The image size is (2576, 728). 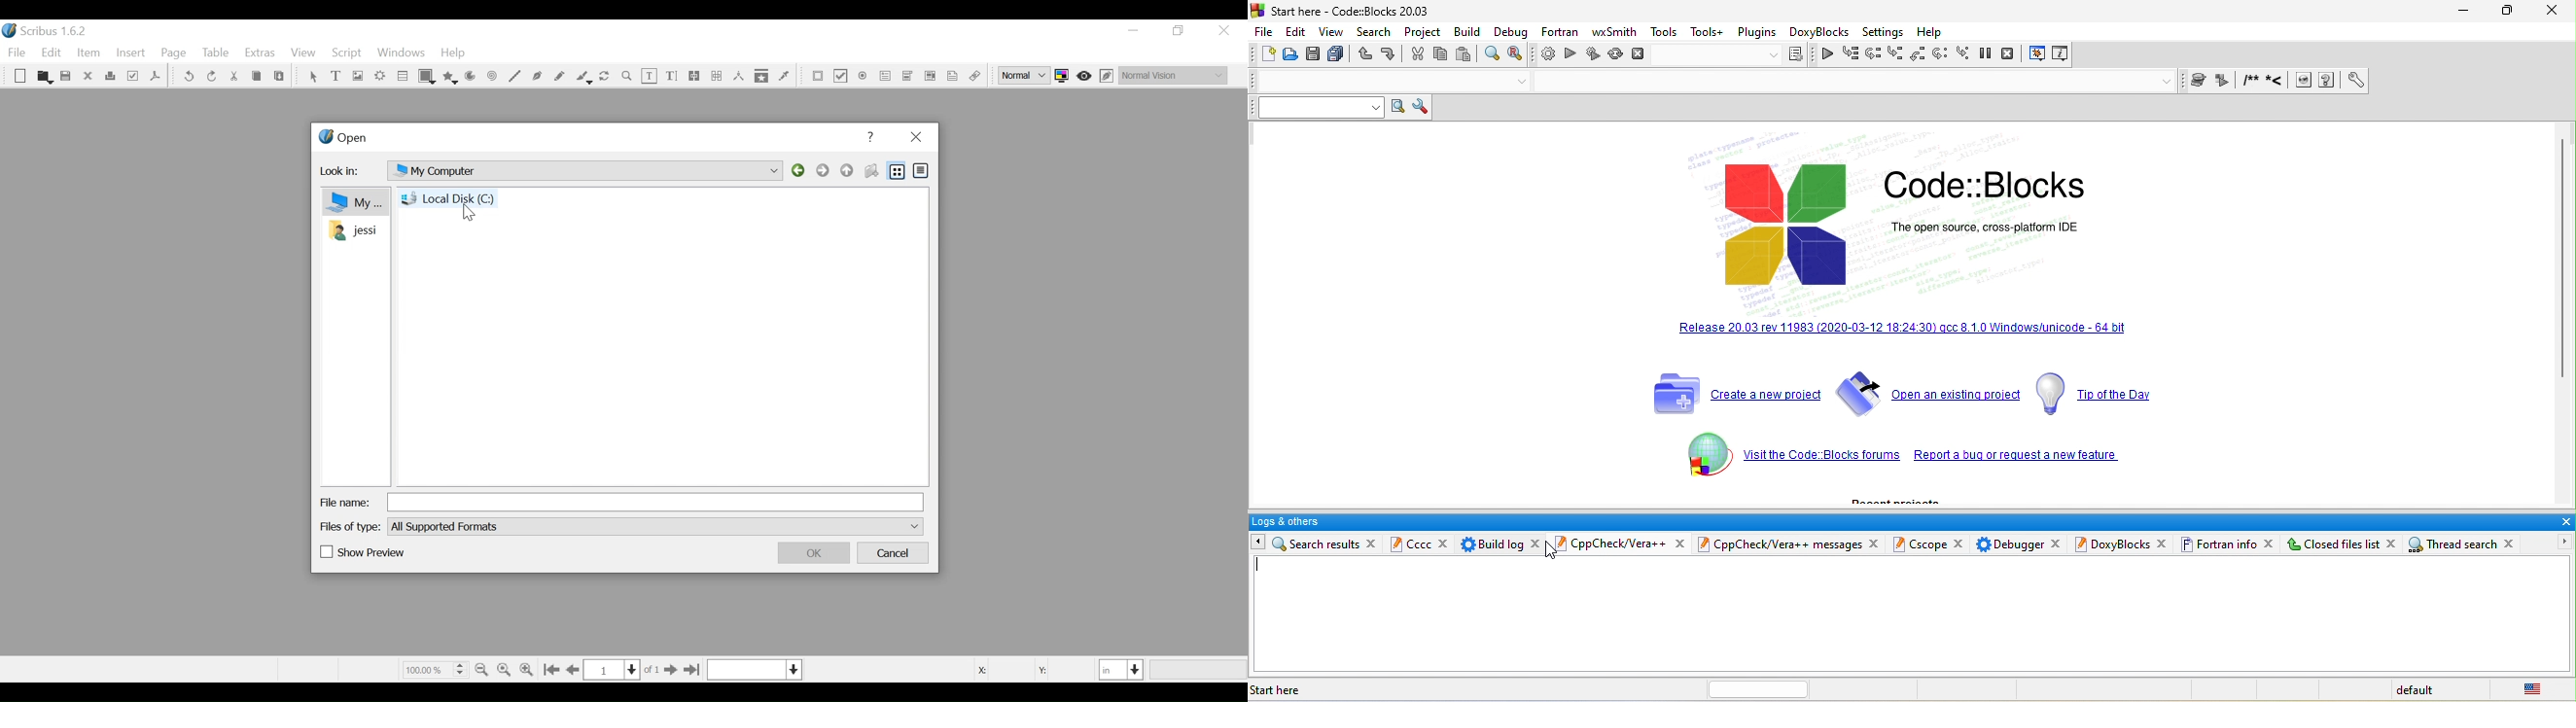 What do you see at coordinates (1516, 53) in the screenshot?
I see `replace` at bounding box center [1516, 53].